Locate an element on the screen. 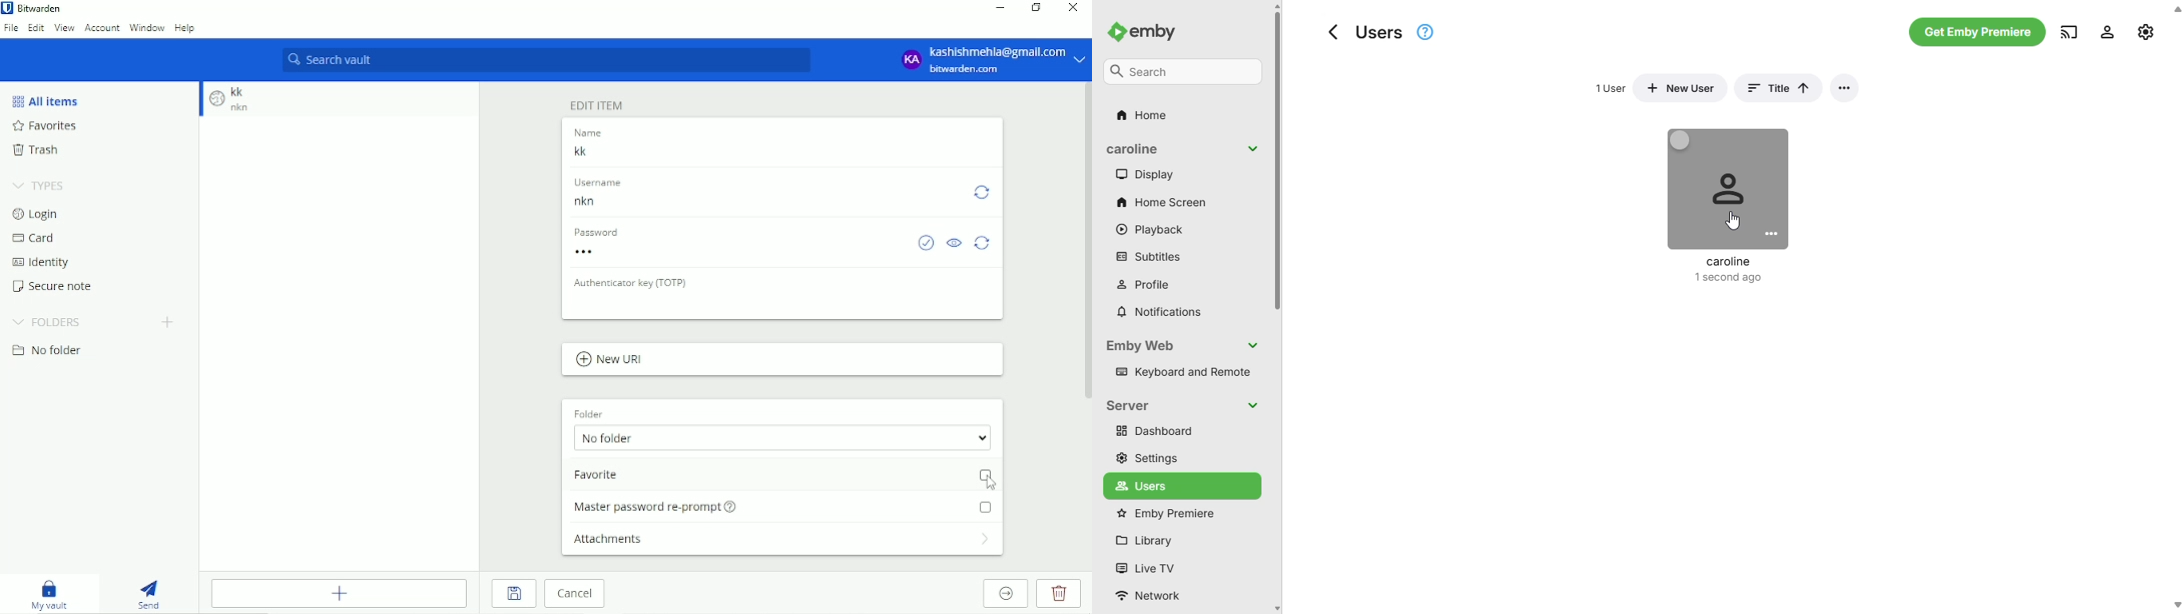 The height and width of the screenshot is (616, 2184). Search vault is located at coordinates (544, 60).